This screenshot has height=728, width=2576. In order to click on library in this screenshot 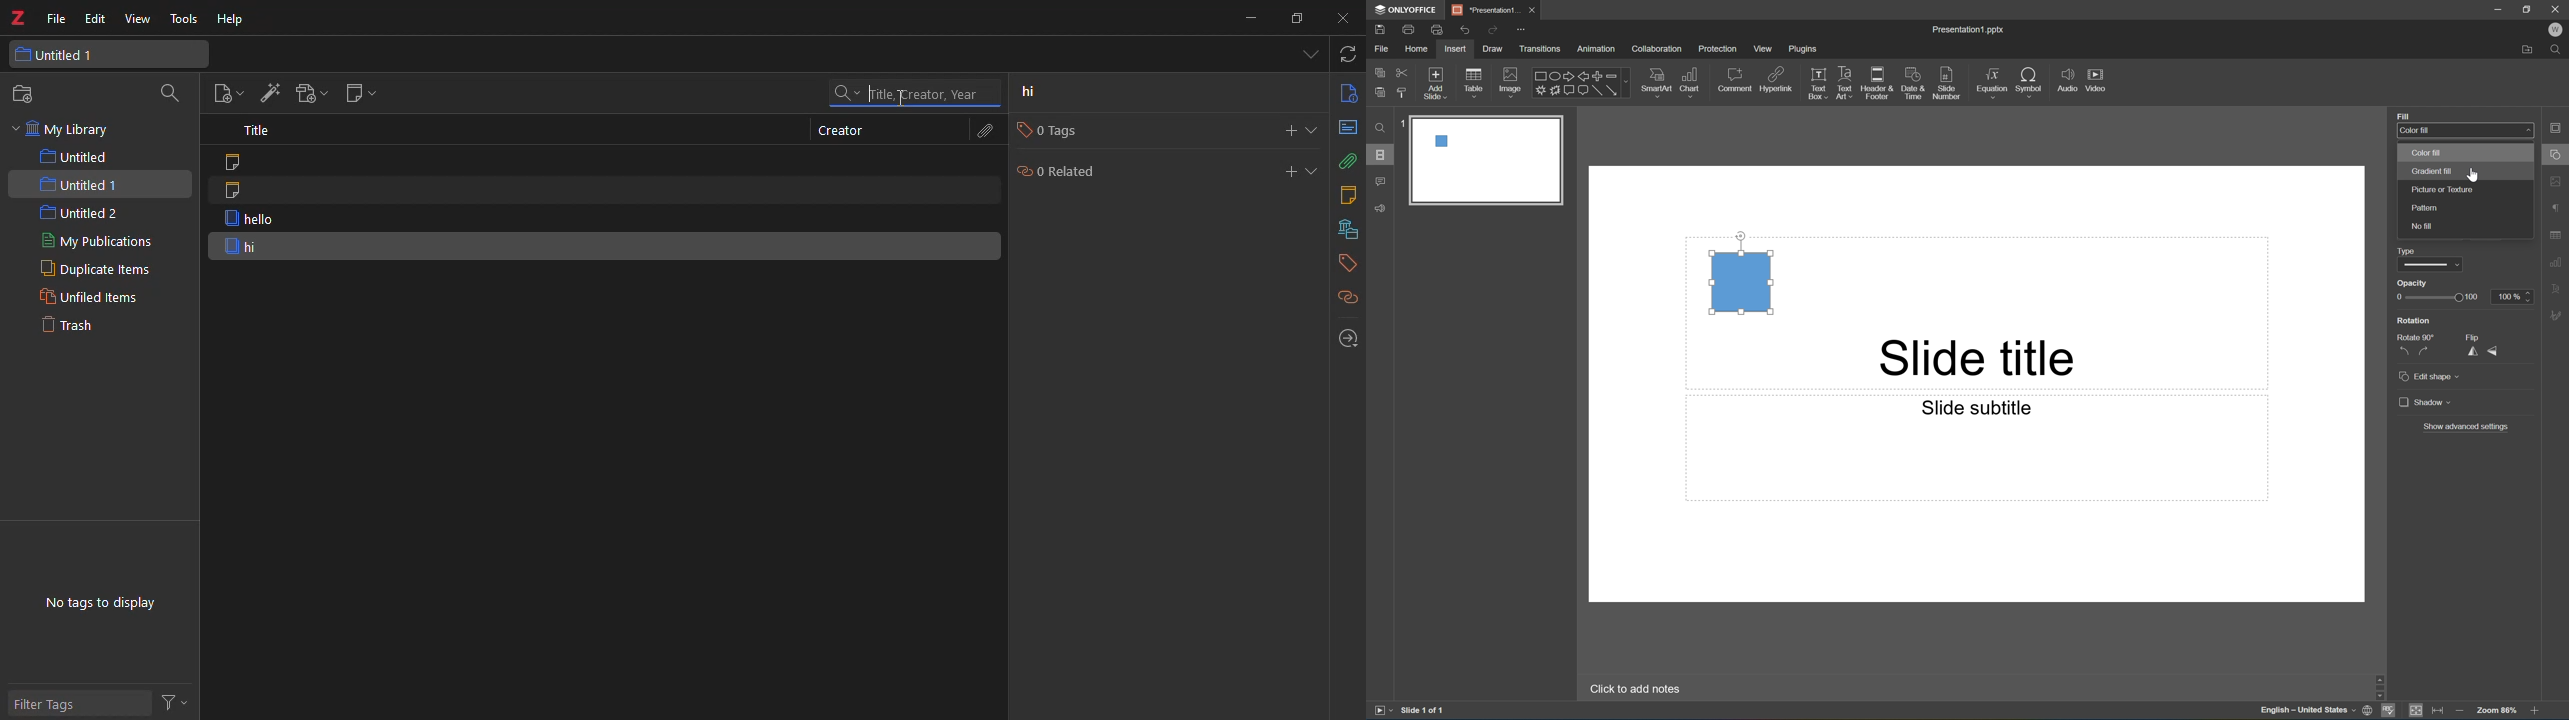, I will do `click(1342, 231)`.